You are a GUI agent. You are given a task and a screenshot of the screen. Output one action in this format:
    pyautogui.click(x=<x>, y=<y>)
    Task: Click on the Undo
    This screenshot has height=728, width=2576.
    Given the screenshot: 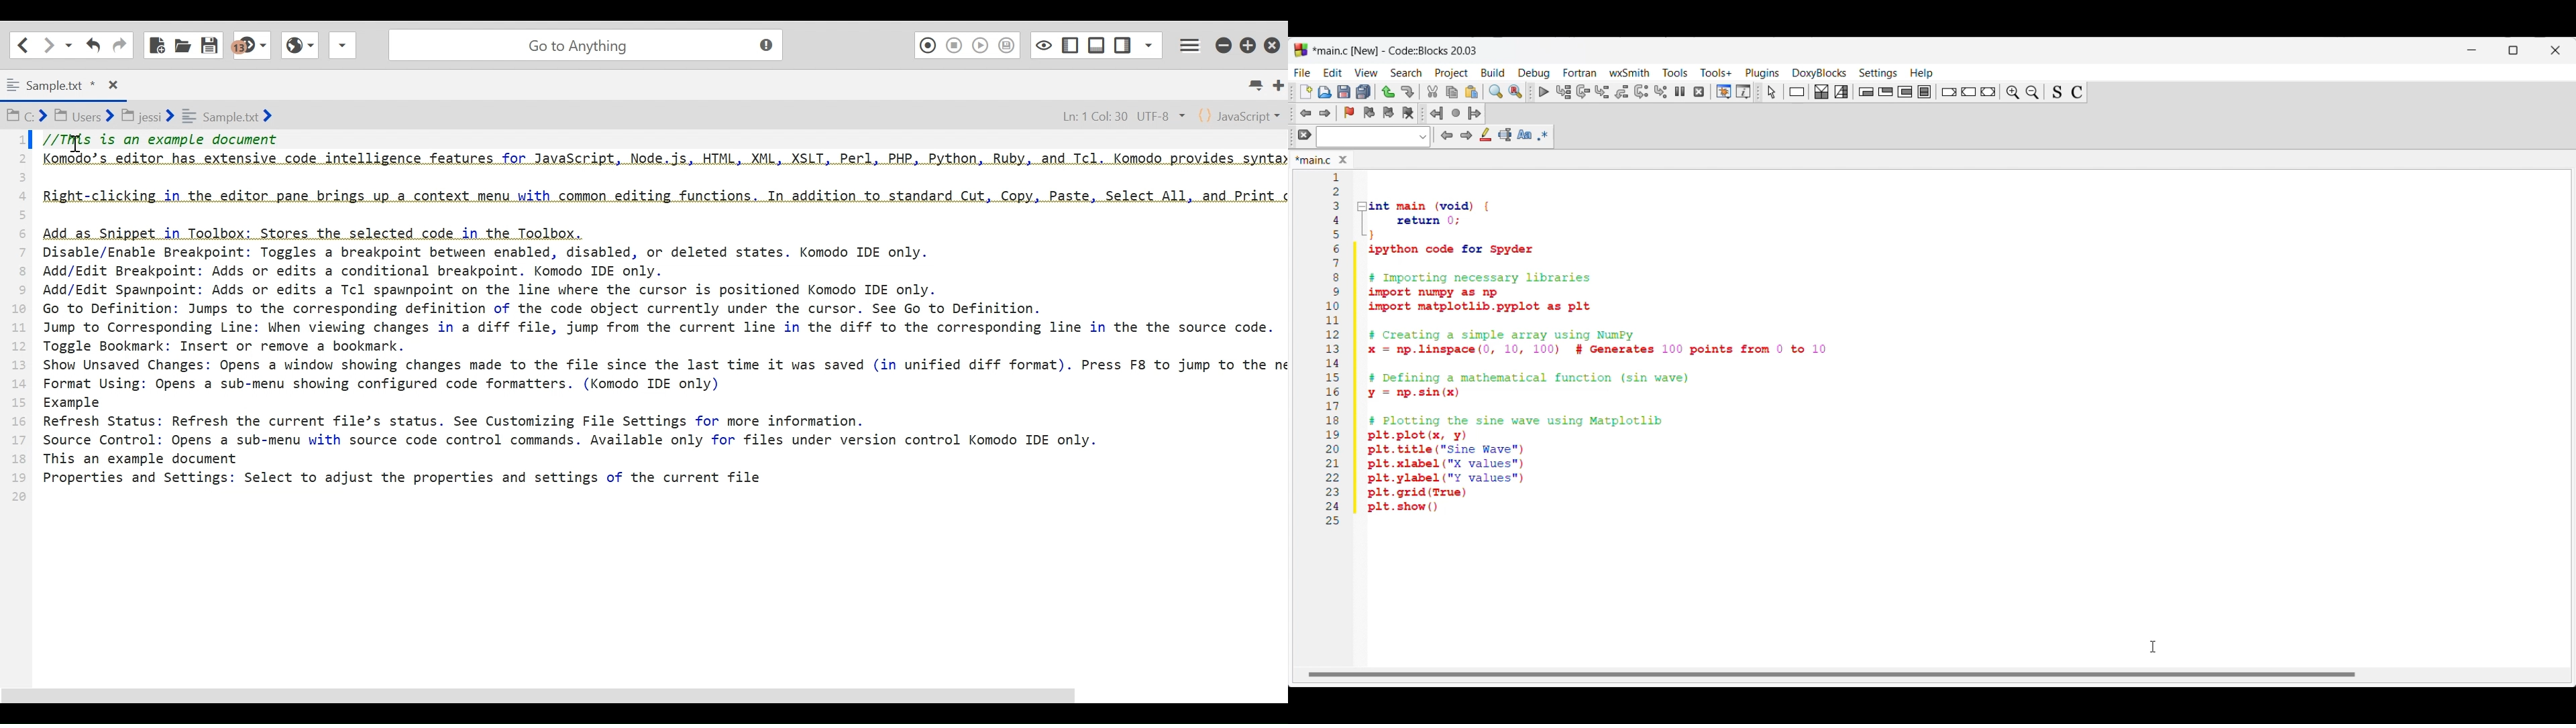 What is the action you would take?
    pyautogui.click(x=1388, y=92)
    